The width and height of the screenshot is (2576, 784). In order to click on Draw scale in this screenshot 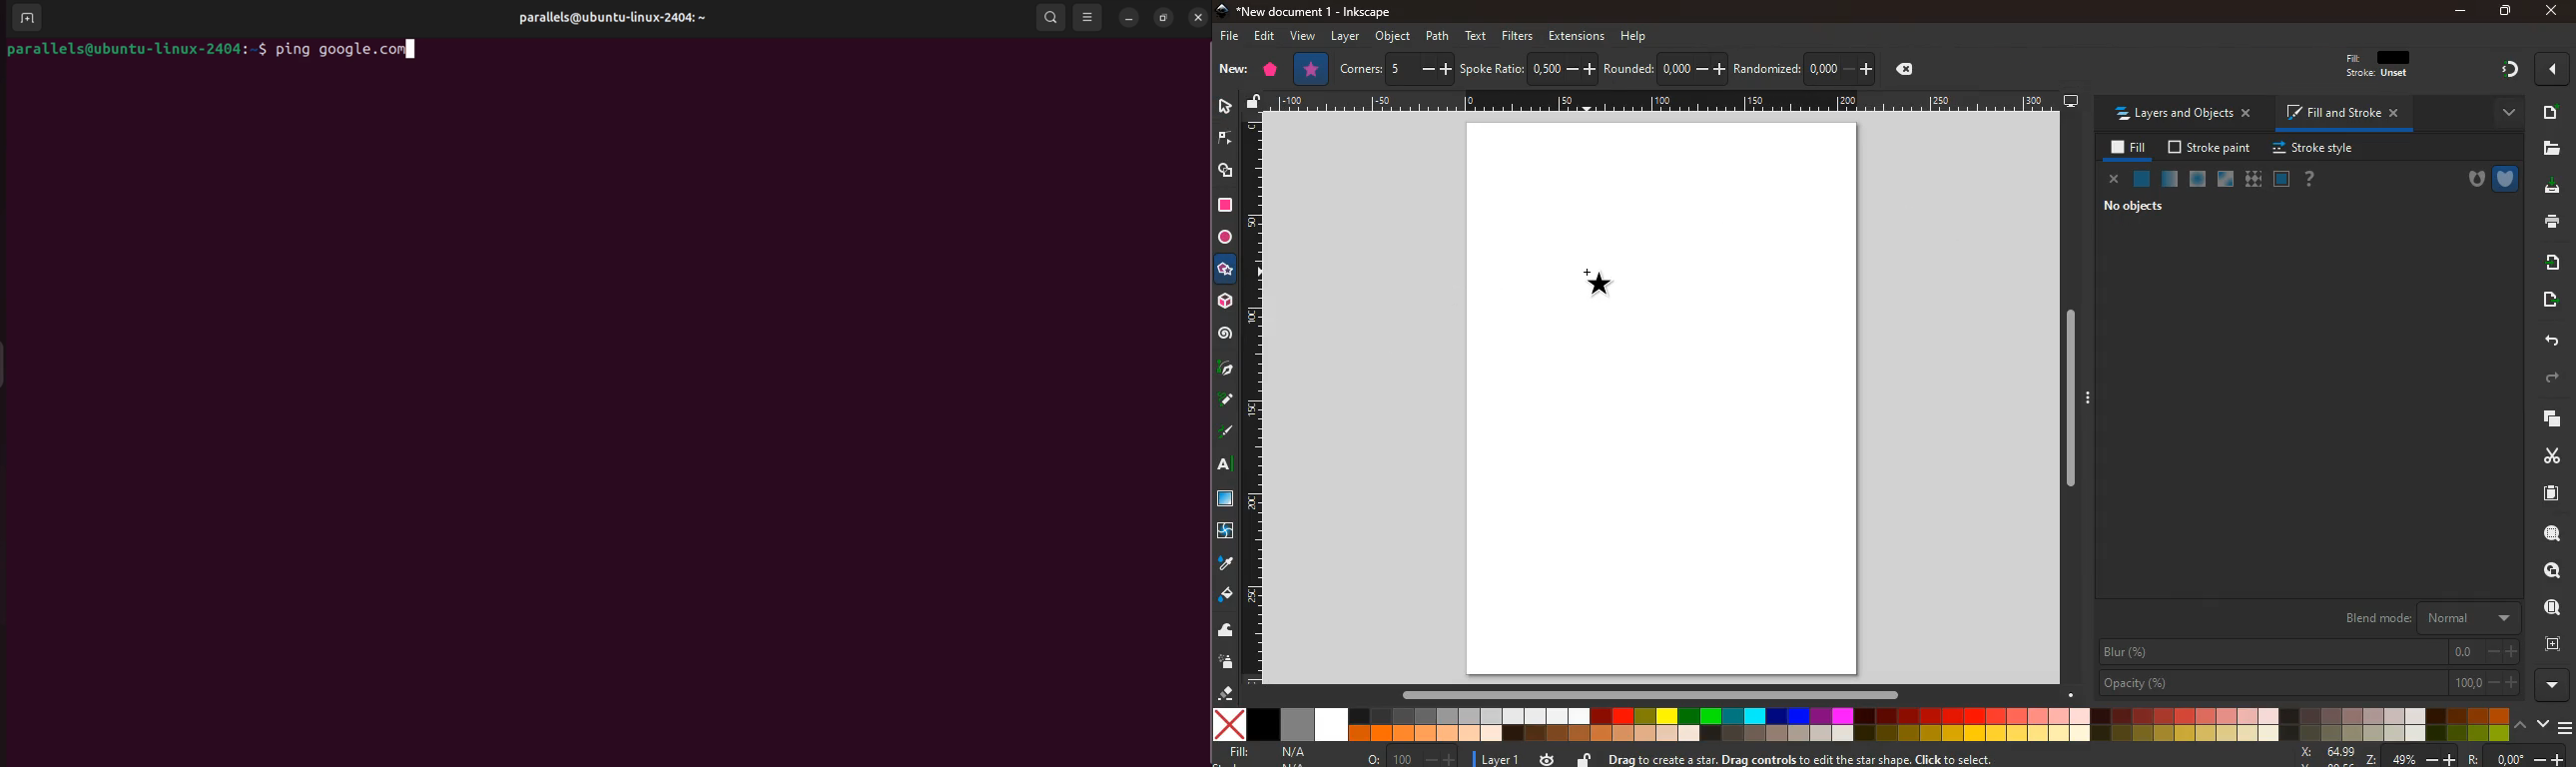, I will do `click(1262, 403)`.